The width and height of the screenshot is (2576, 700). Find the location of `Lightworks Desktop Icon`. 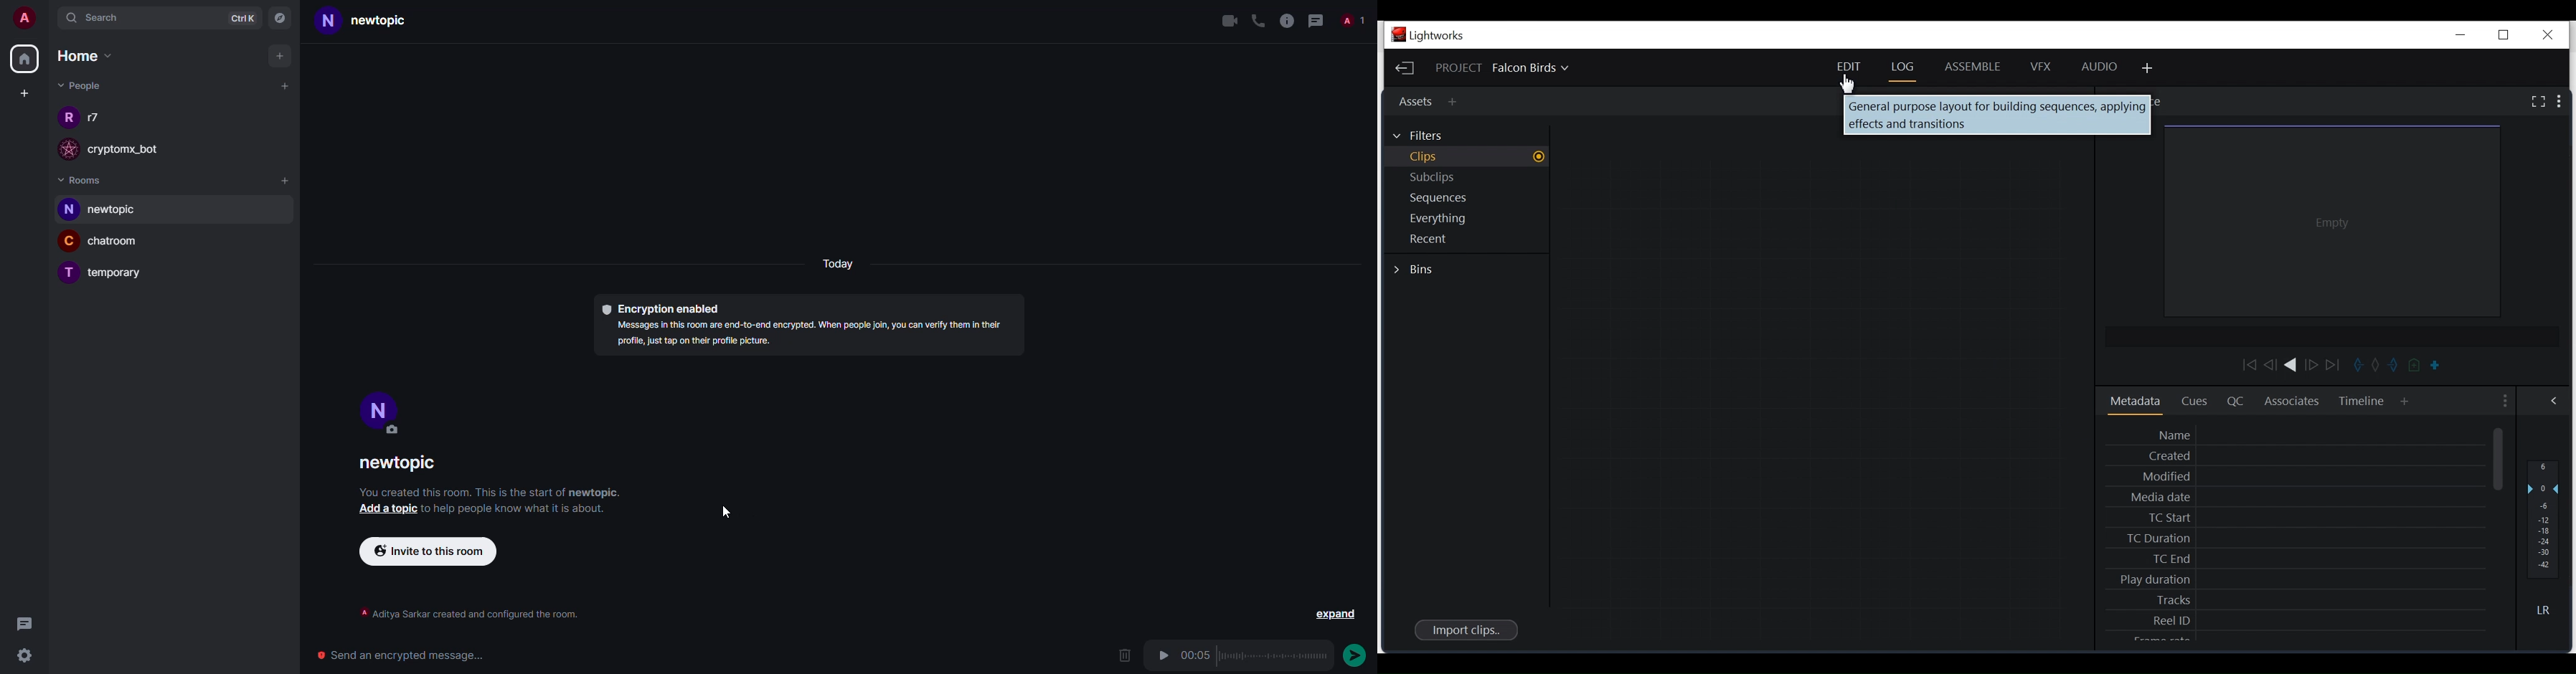

Lightworks Desktop Icon is located at coordinates (1429, 35).